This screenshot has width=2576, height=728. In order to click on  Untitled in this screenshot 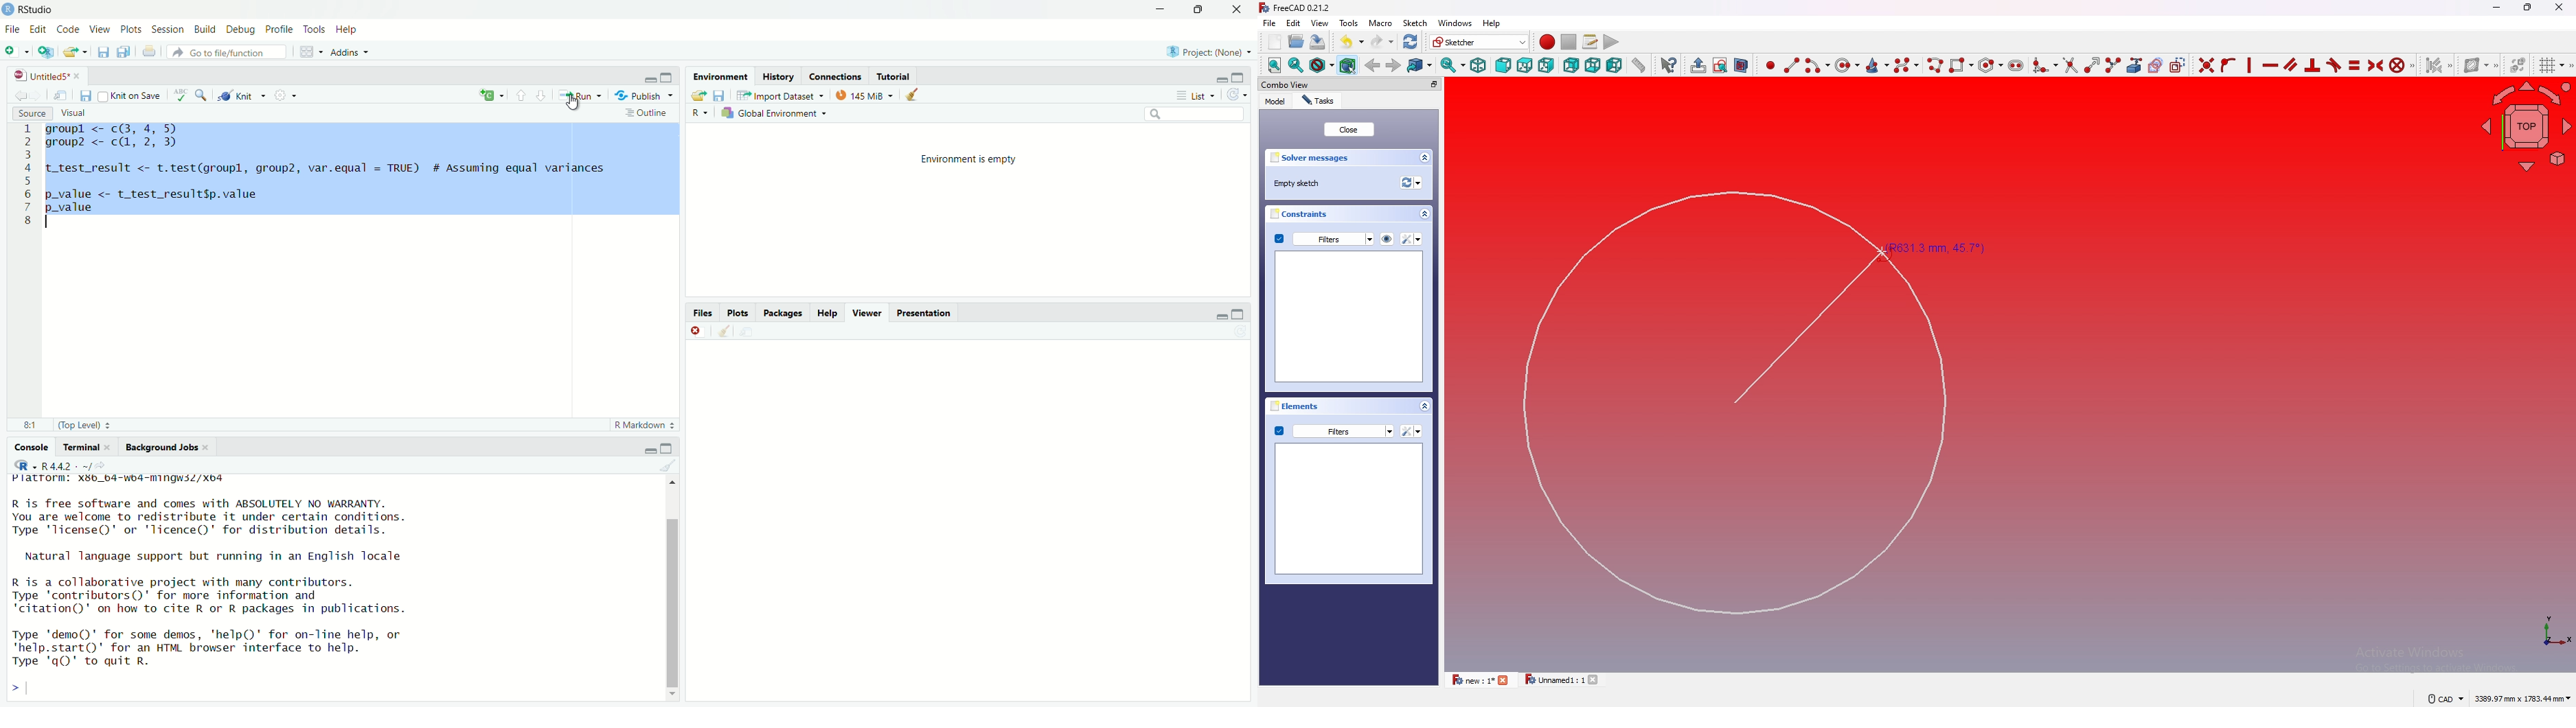, I will do `click(47, 74)`.